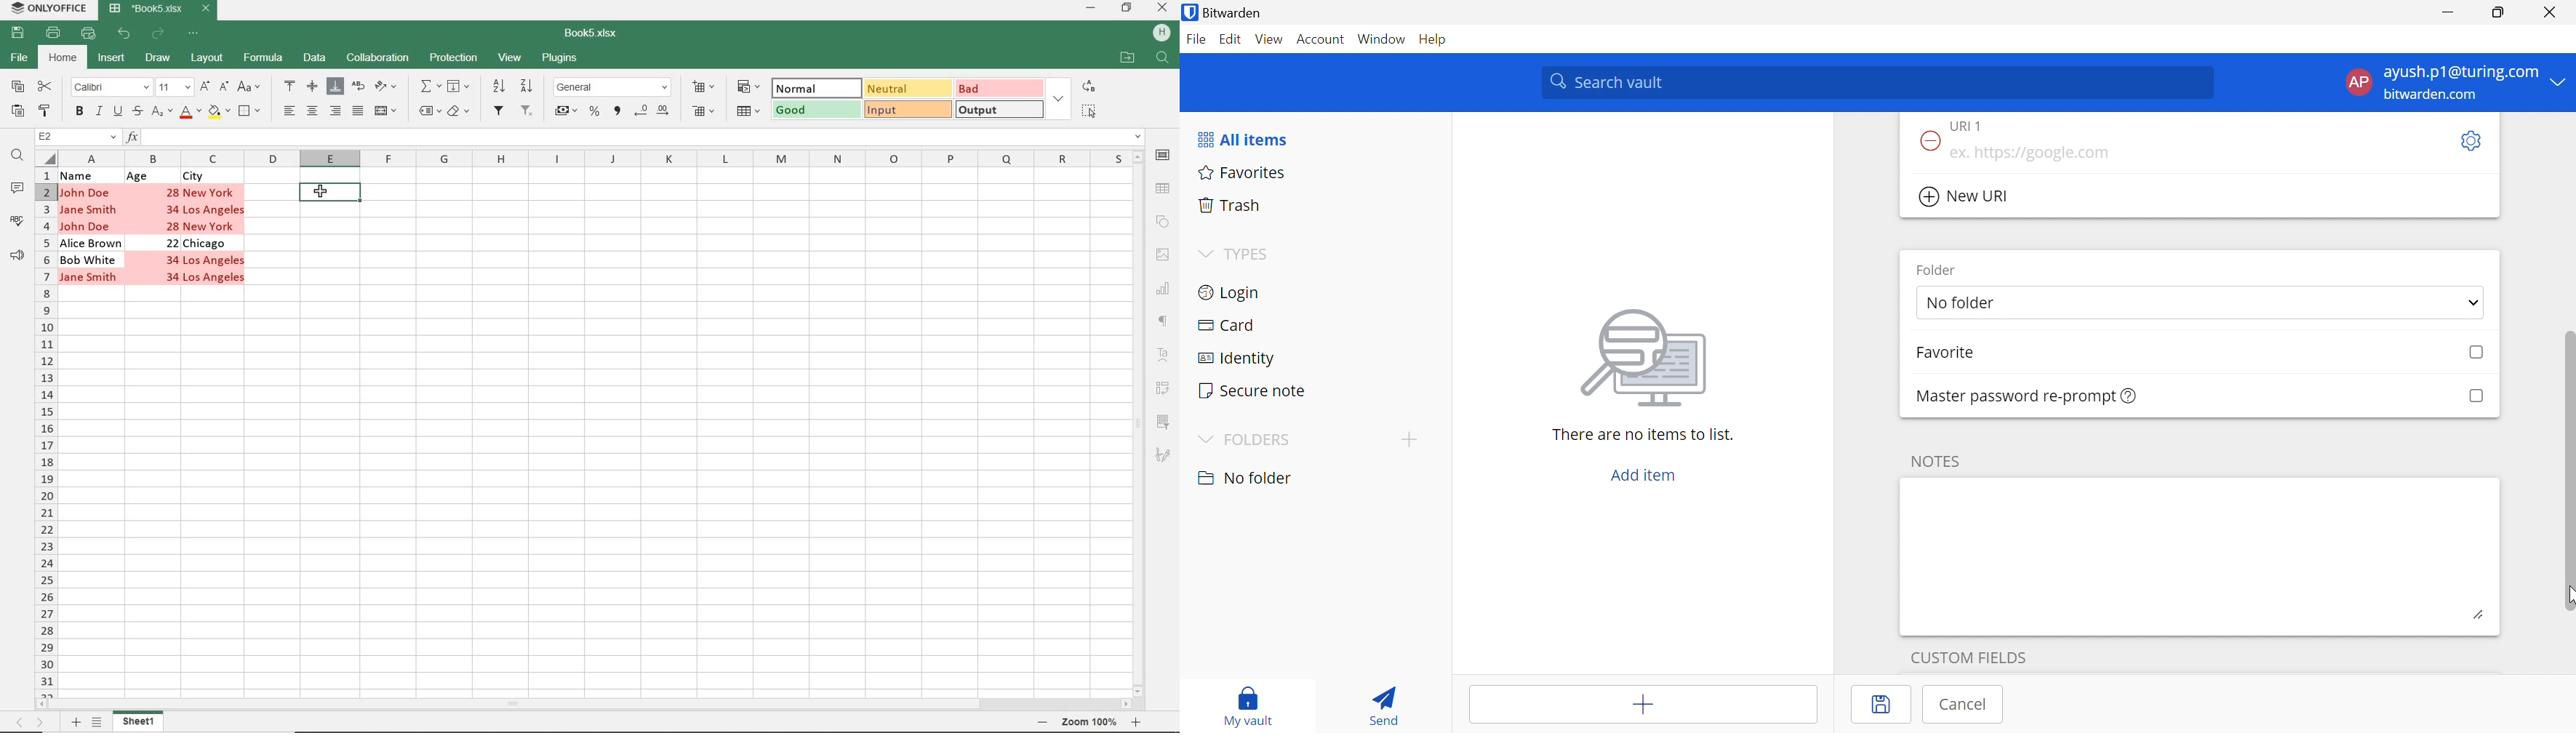 This screenshot has width=2576, height=756. What do you see at coordinates (263, 60) in the screenshot?
I see `FORMULA` at bounding box center [263, 60].